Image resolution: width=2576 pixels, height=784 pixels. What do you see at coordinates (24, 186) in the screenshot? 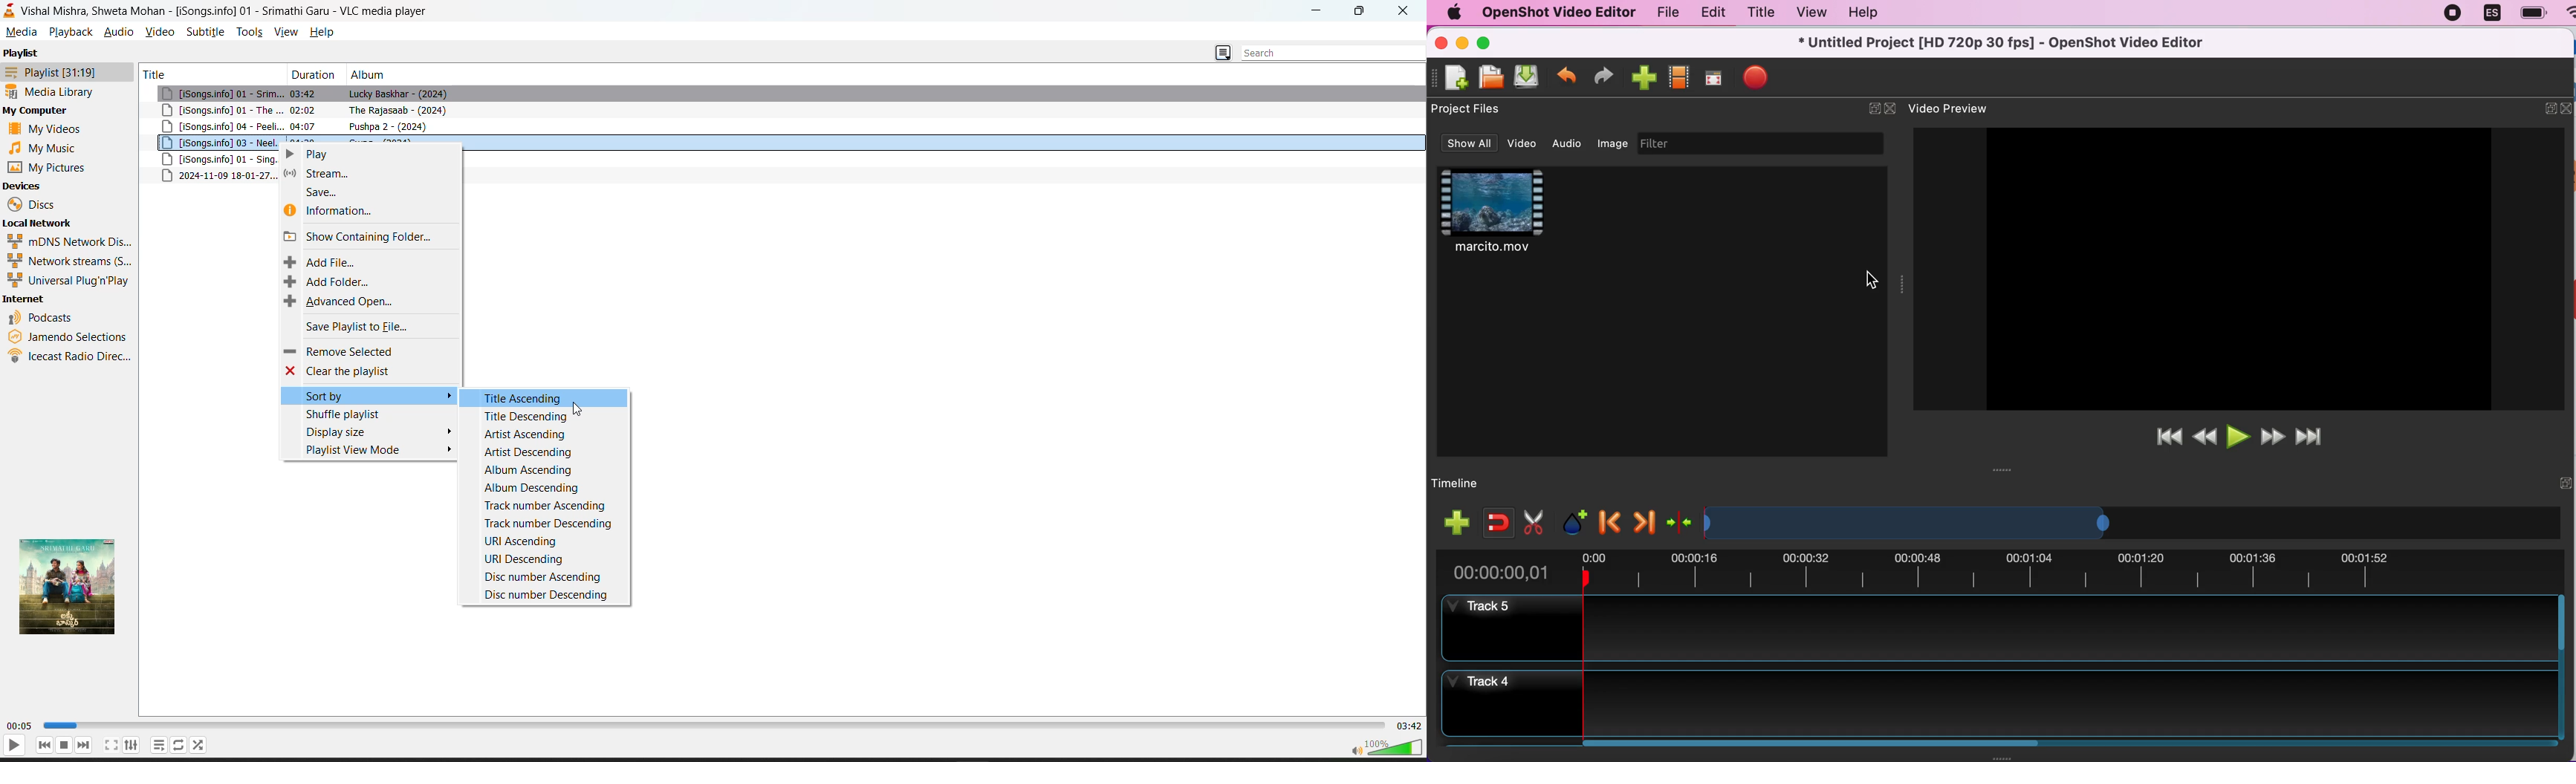
I see `devices` at bounding box center [24, 186].